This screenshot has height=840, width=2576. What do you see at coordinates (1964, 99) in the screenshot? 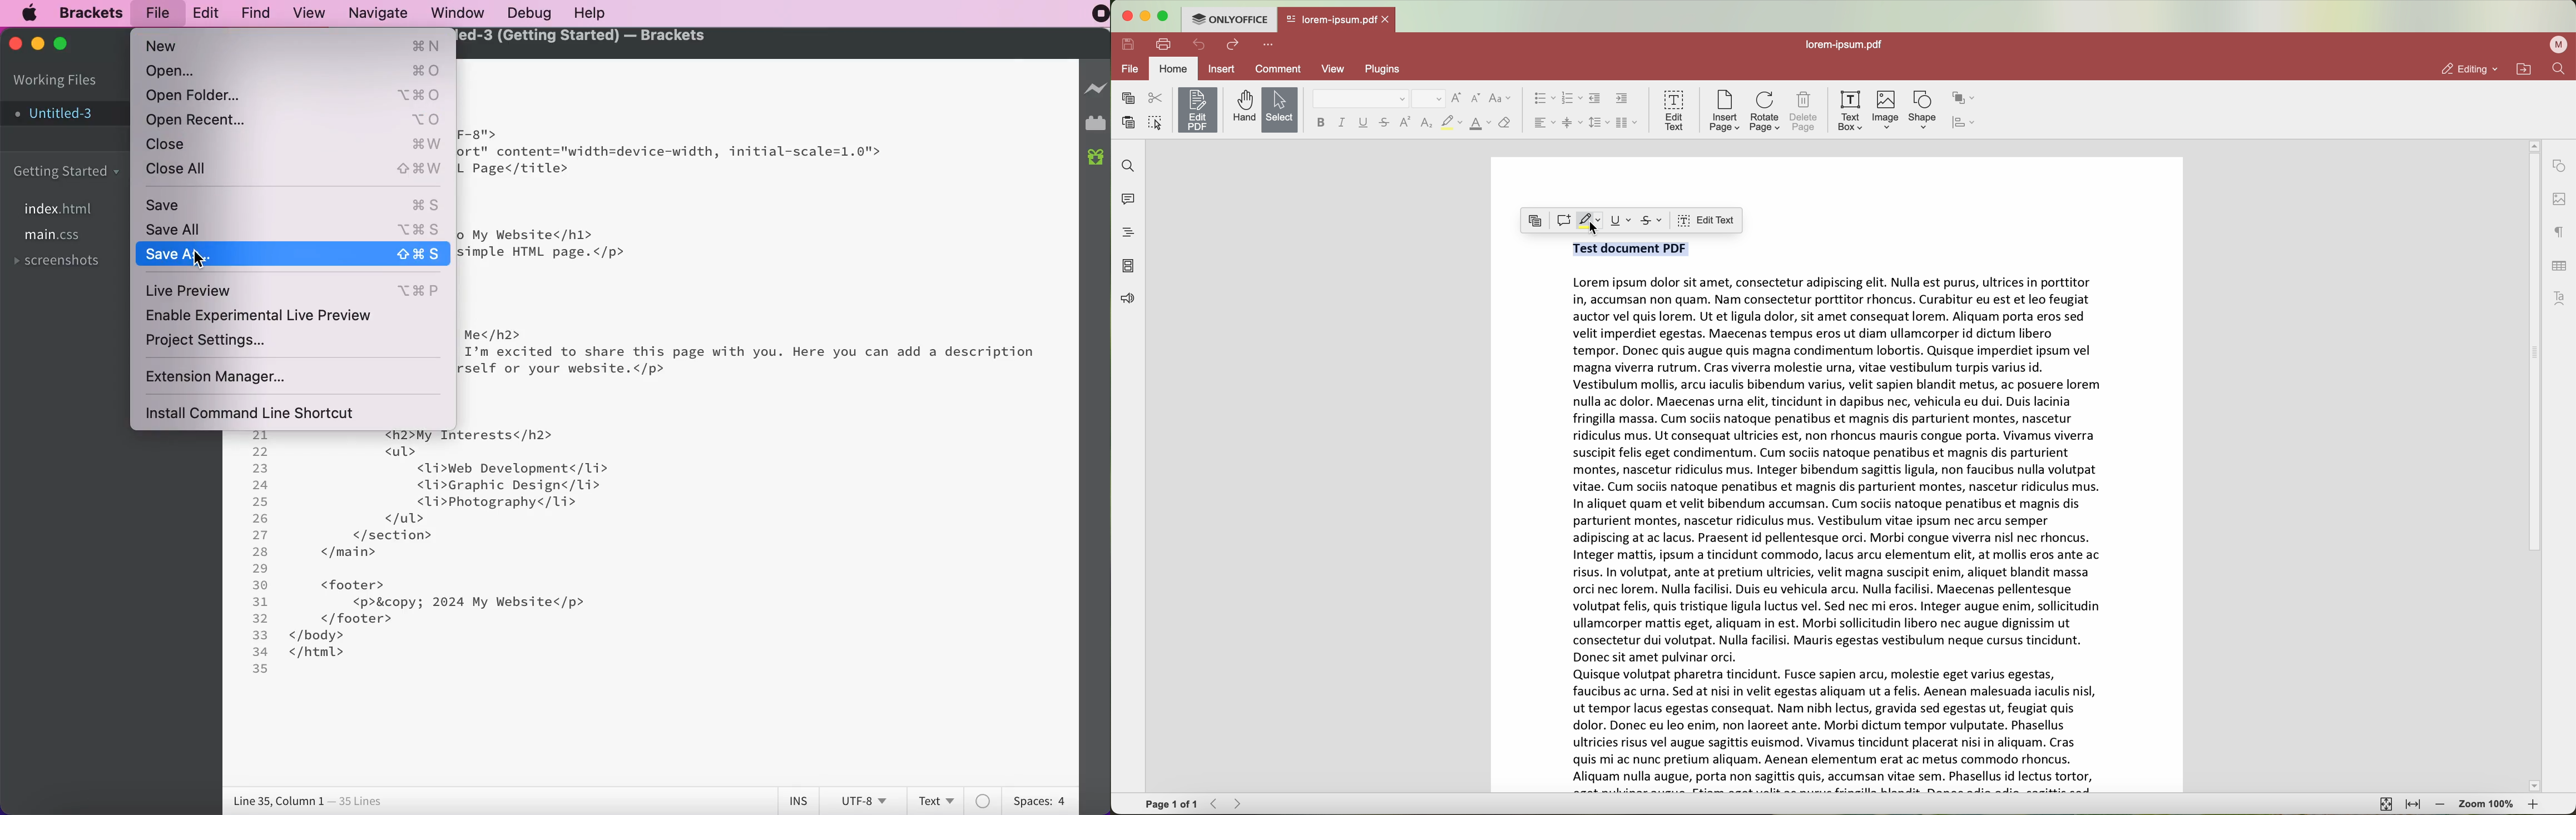
I see `arrange shape` at bounding box center [1964, 99].